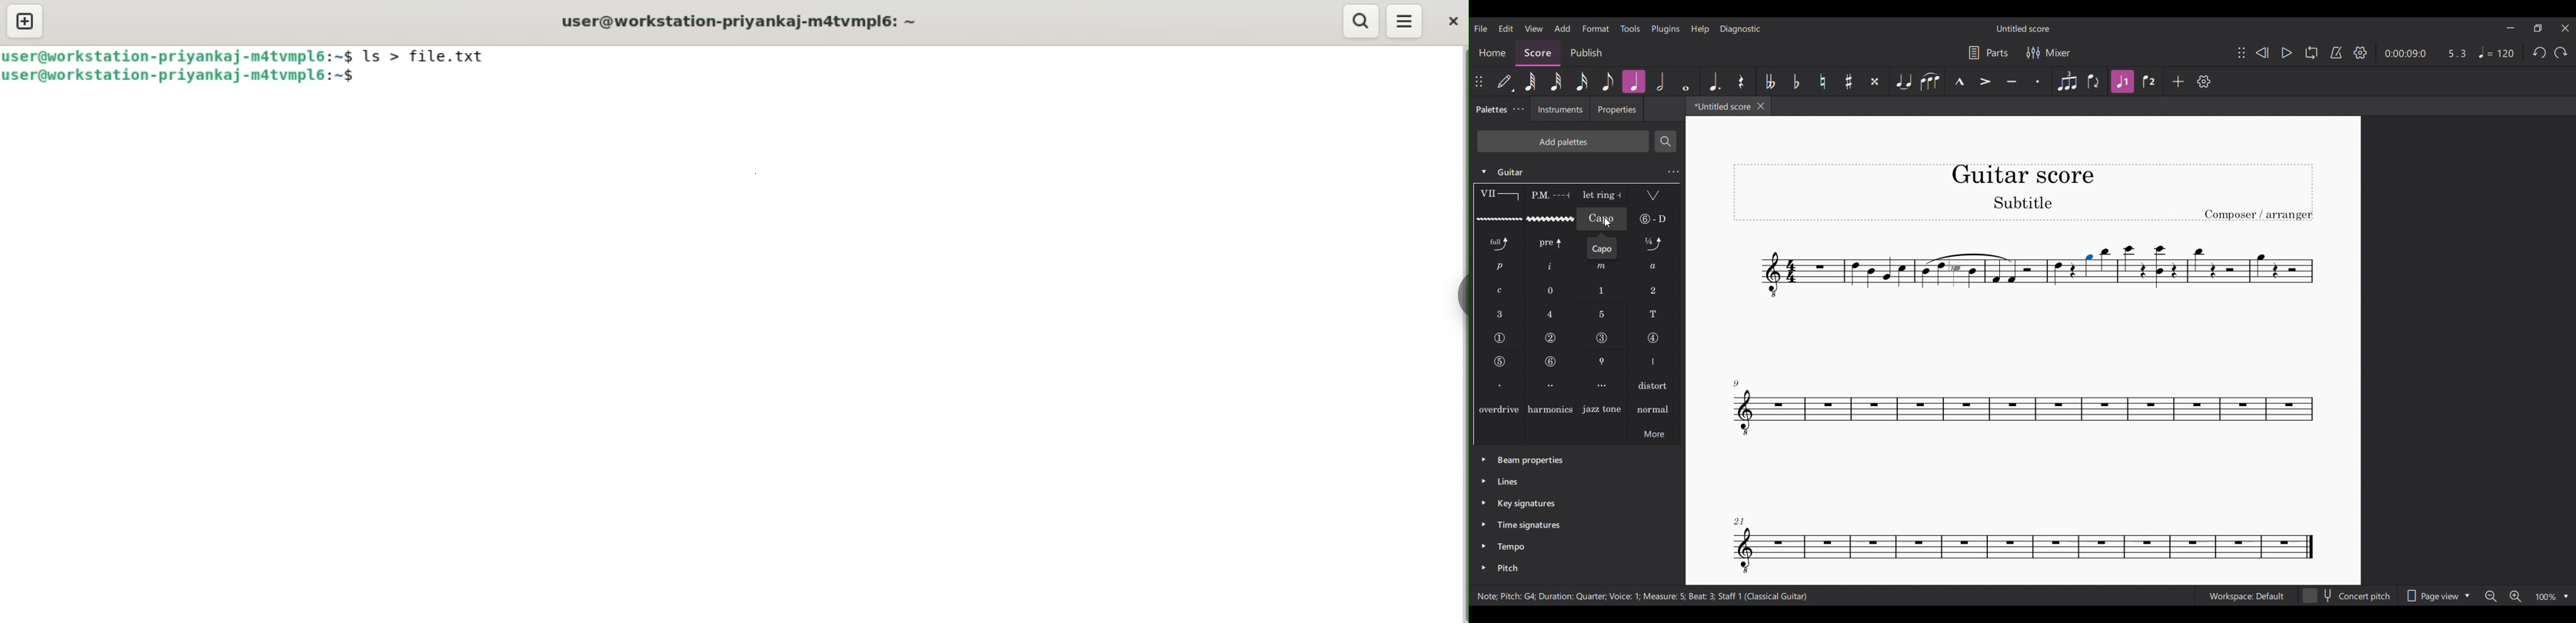 Image resolution: width=2576 pixels, height=644 pixels. Describe the element at coordinates (1770, 81) in the screenshot. I see `Toggle double flat` at that location.